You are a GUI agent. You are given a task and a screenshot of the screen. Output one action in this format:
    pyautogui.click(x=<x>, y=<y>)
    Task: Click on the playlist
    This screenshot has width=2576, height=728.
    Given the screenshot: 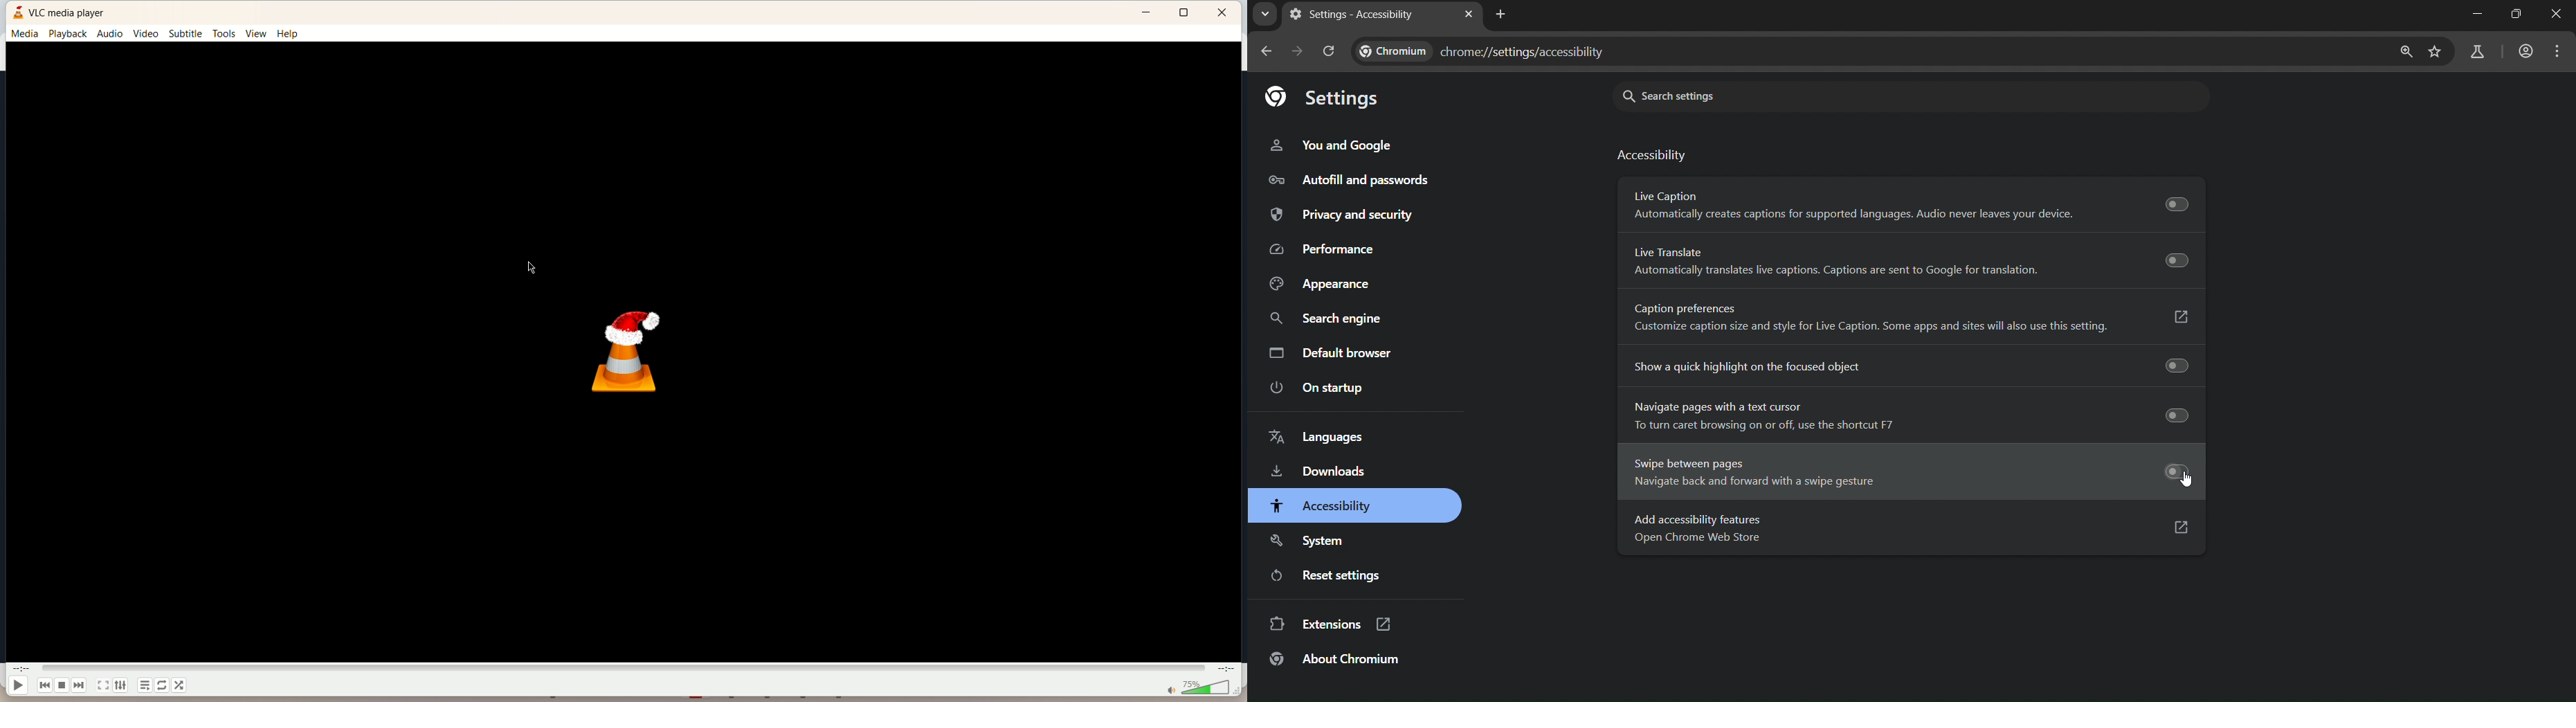 What is the action you would take?
    pyautogui.click(x=145, y=684)
    